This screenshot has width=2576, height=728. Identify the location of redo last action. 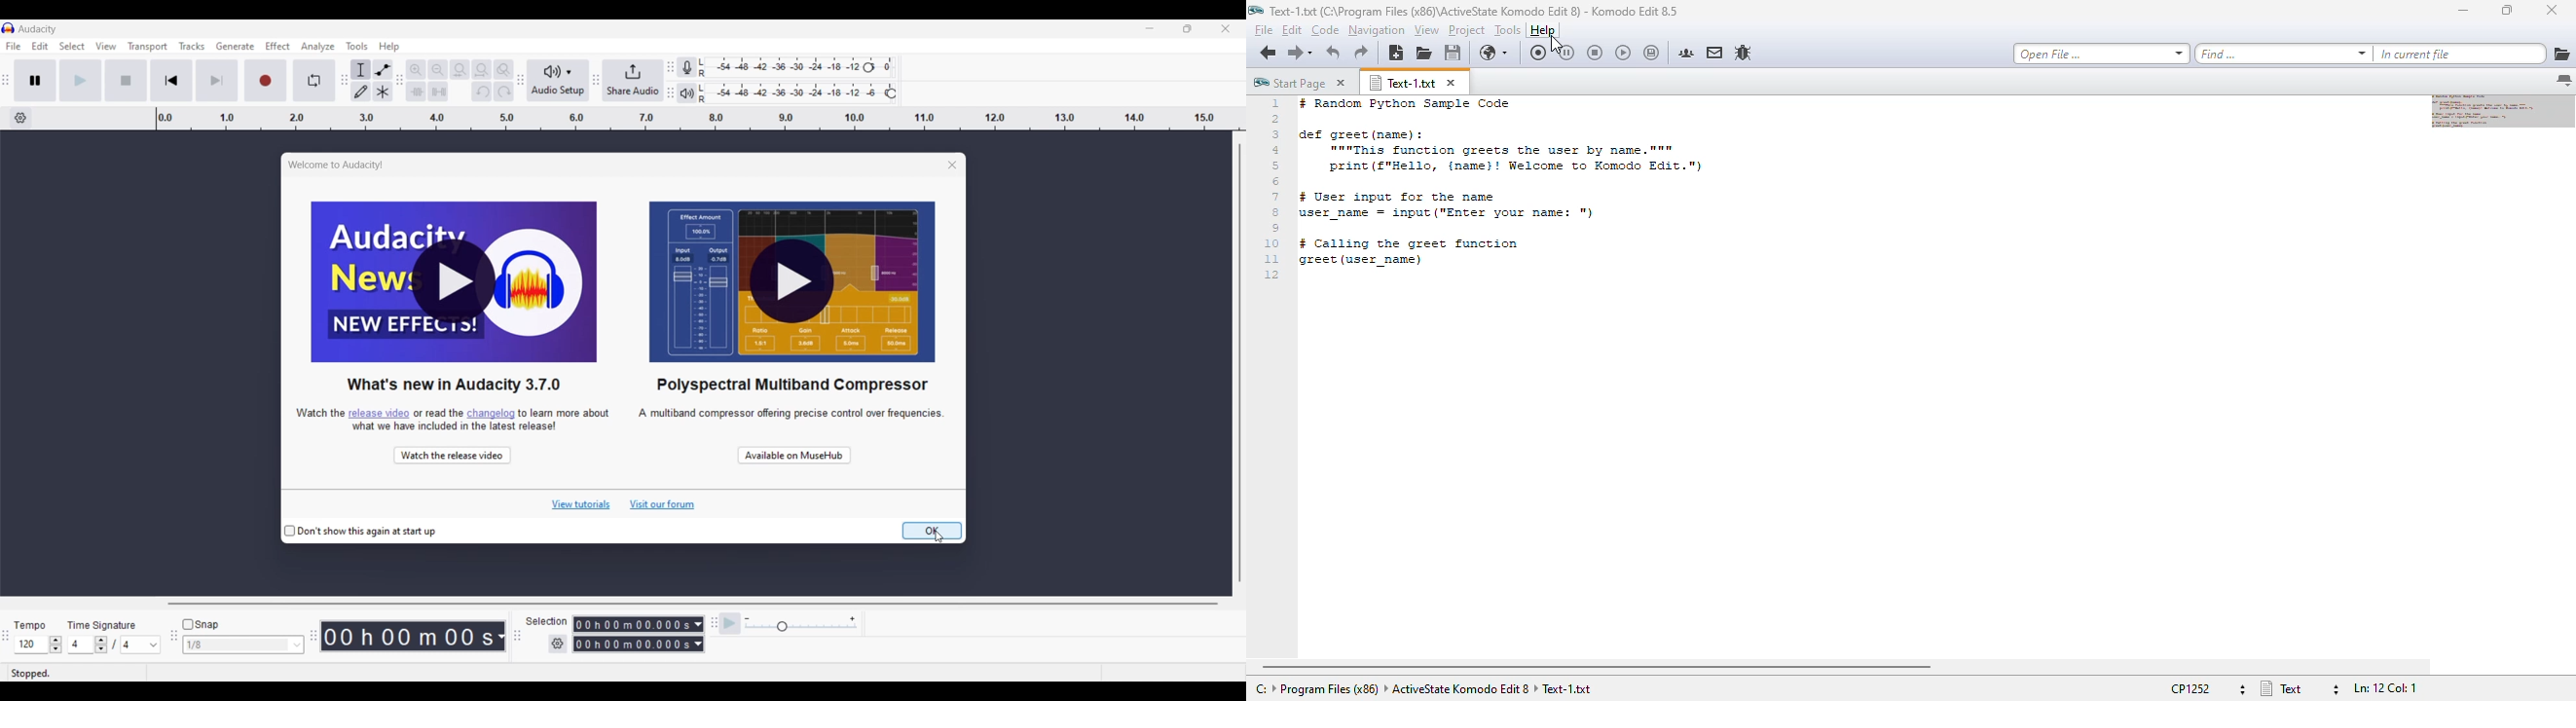
(1361, 53).